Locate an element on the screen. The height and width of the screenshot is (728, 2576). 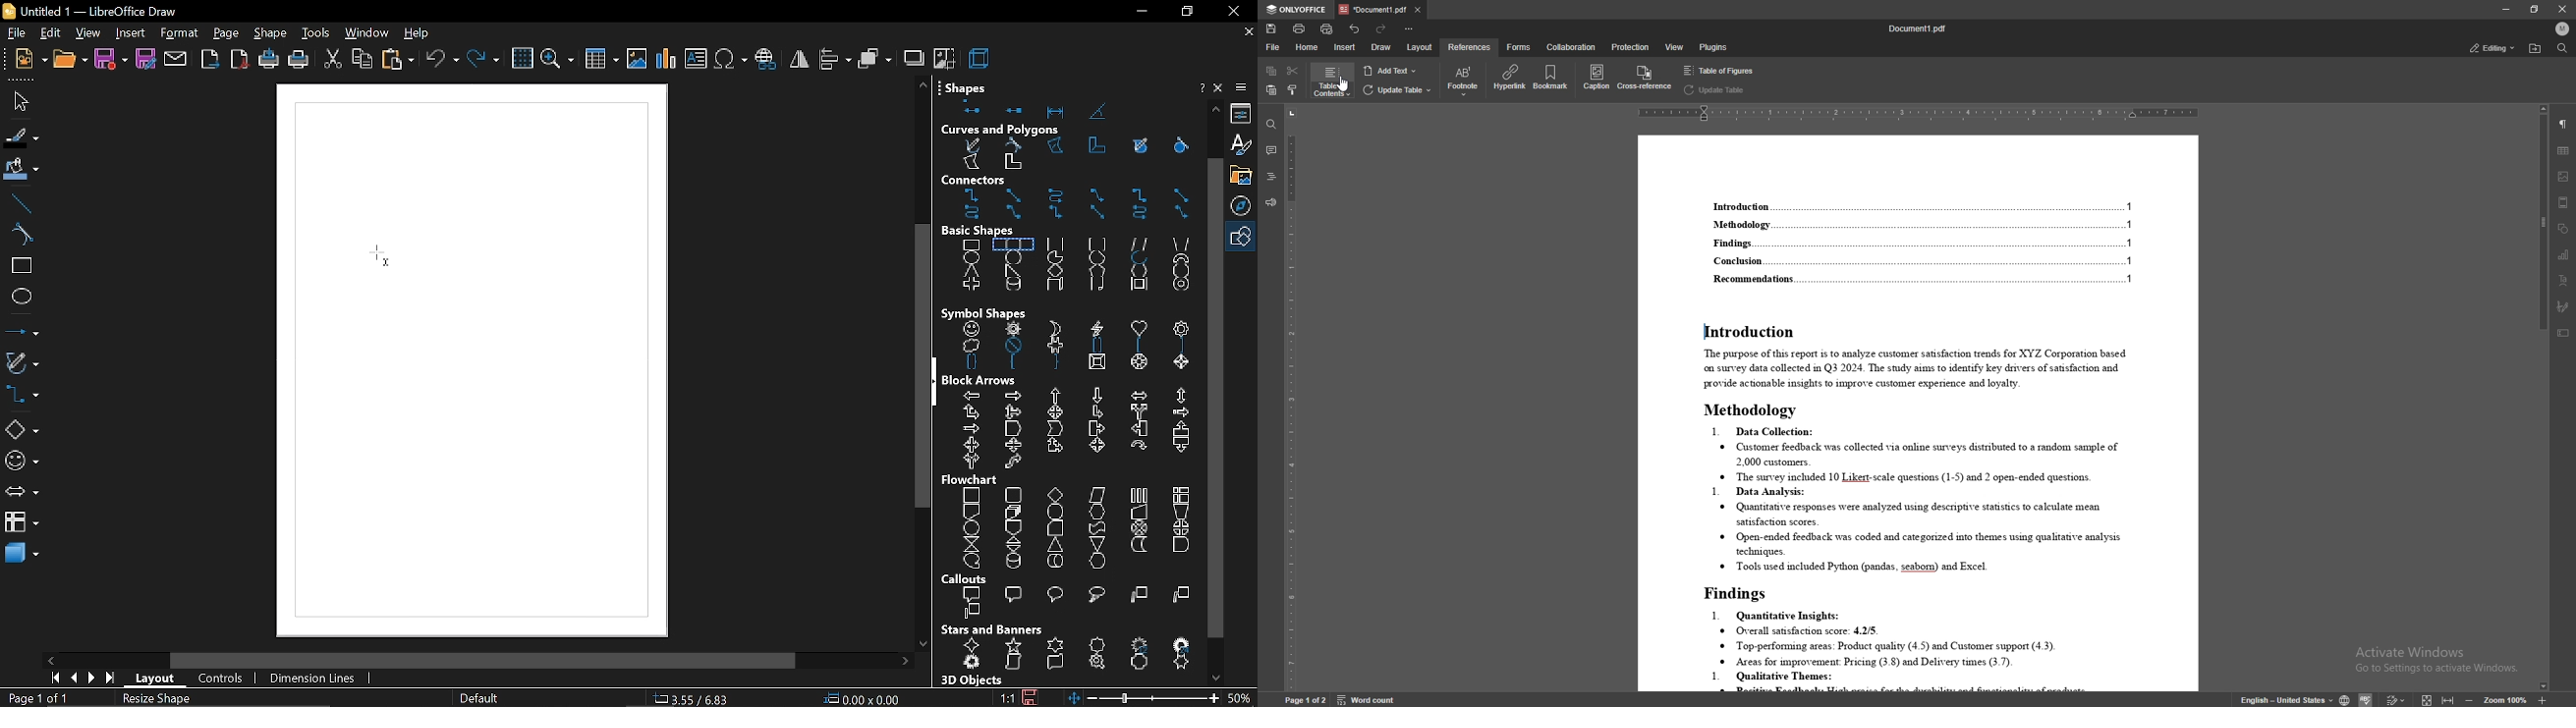
restore down is located at coordinates (1185, 12).